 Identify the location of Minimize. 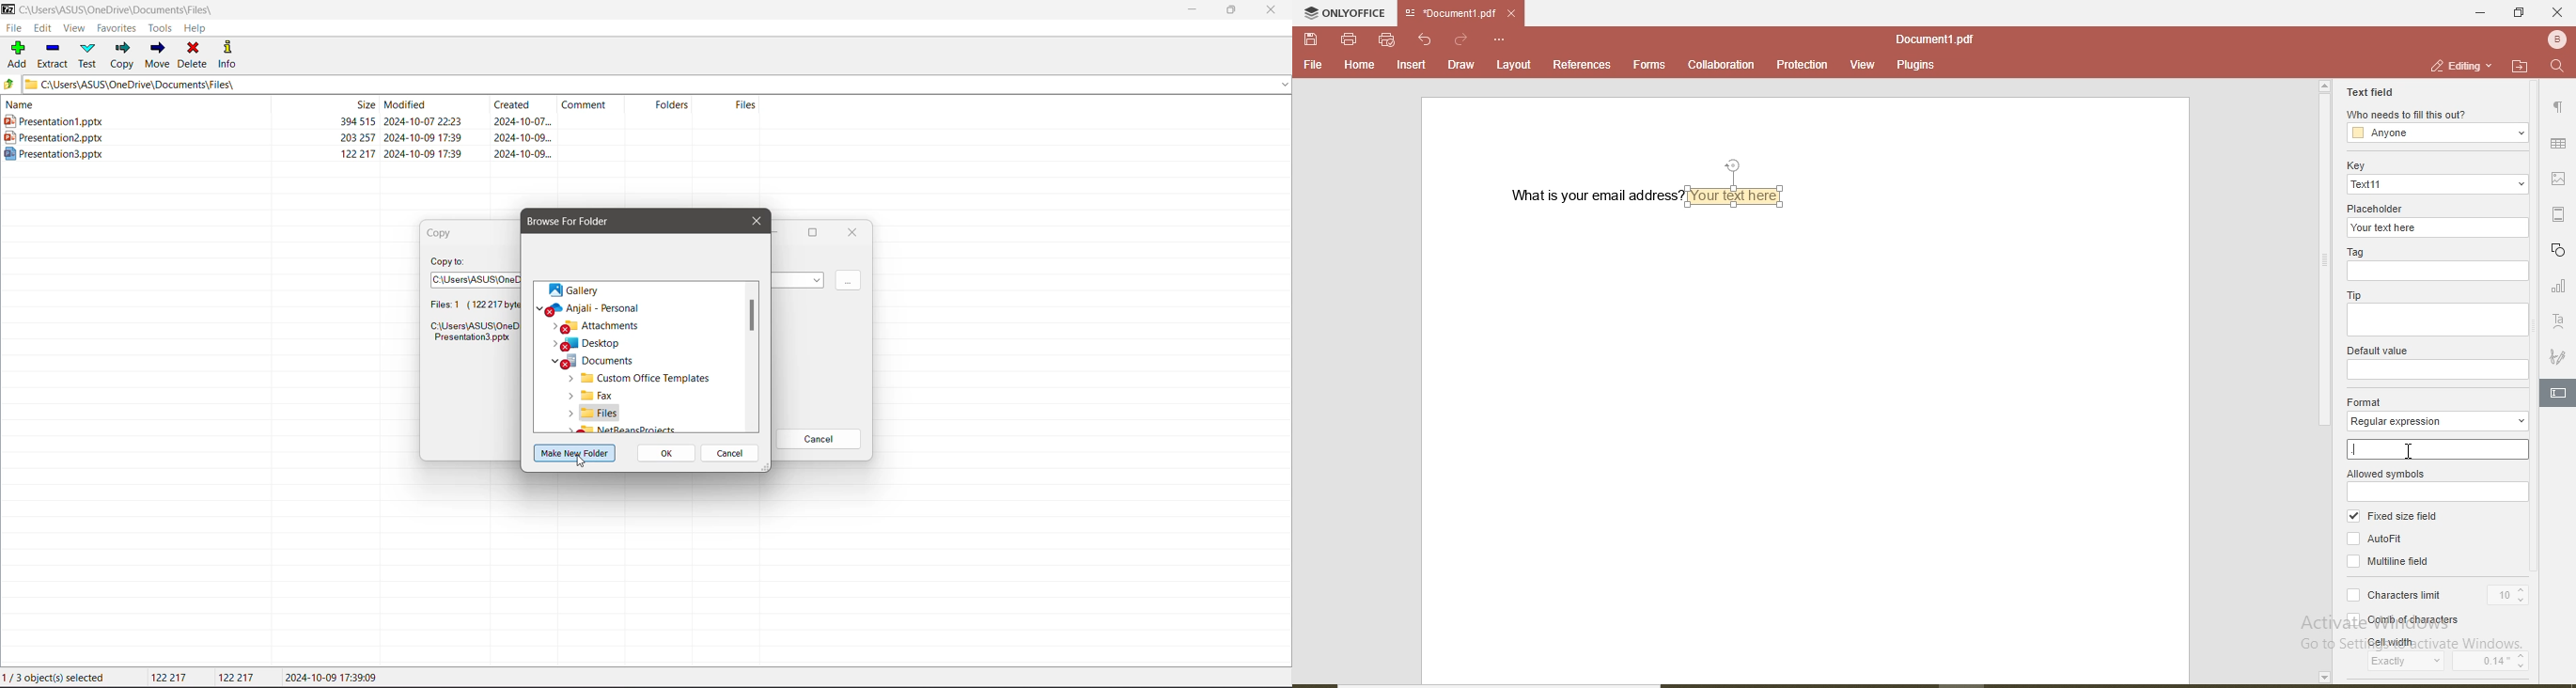
(1191, 10).